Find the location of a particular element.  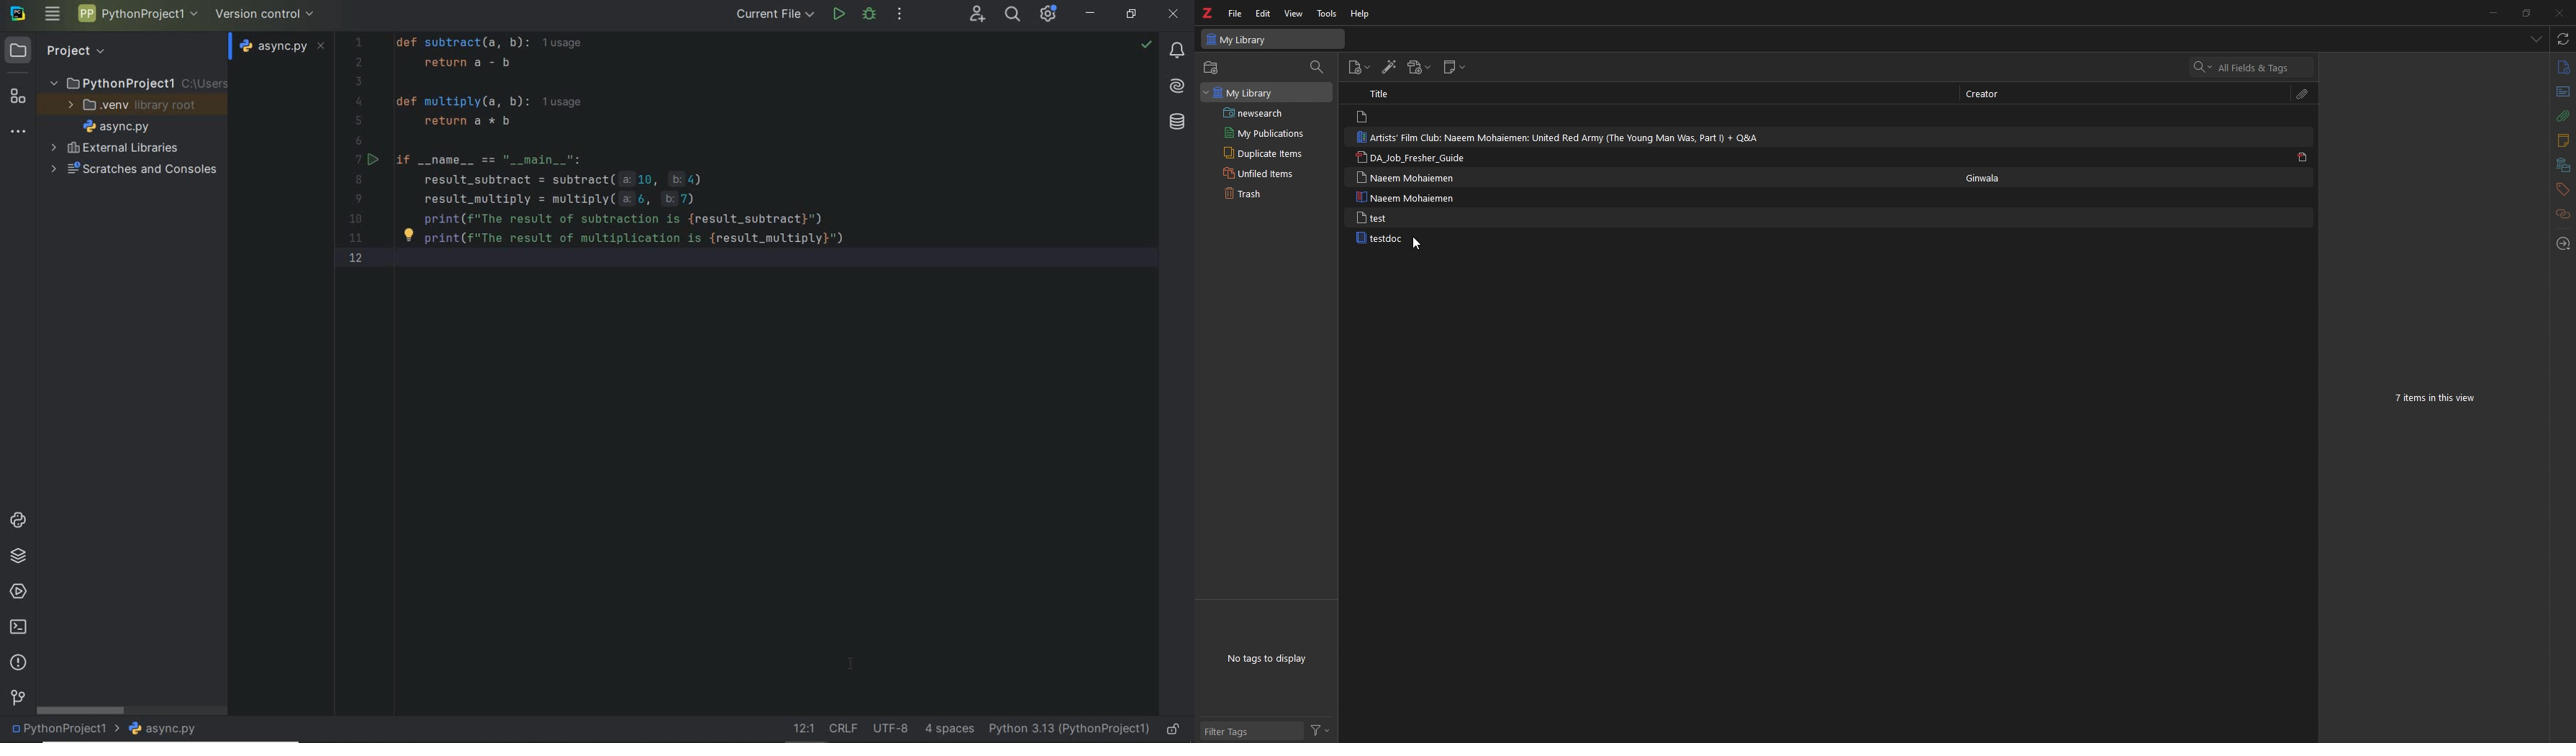

newsearch is located at coordinates (1254, 114).